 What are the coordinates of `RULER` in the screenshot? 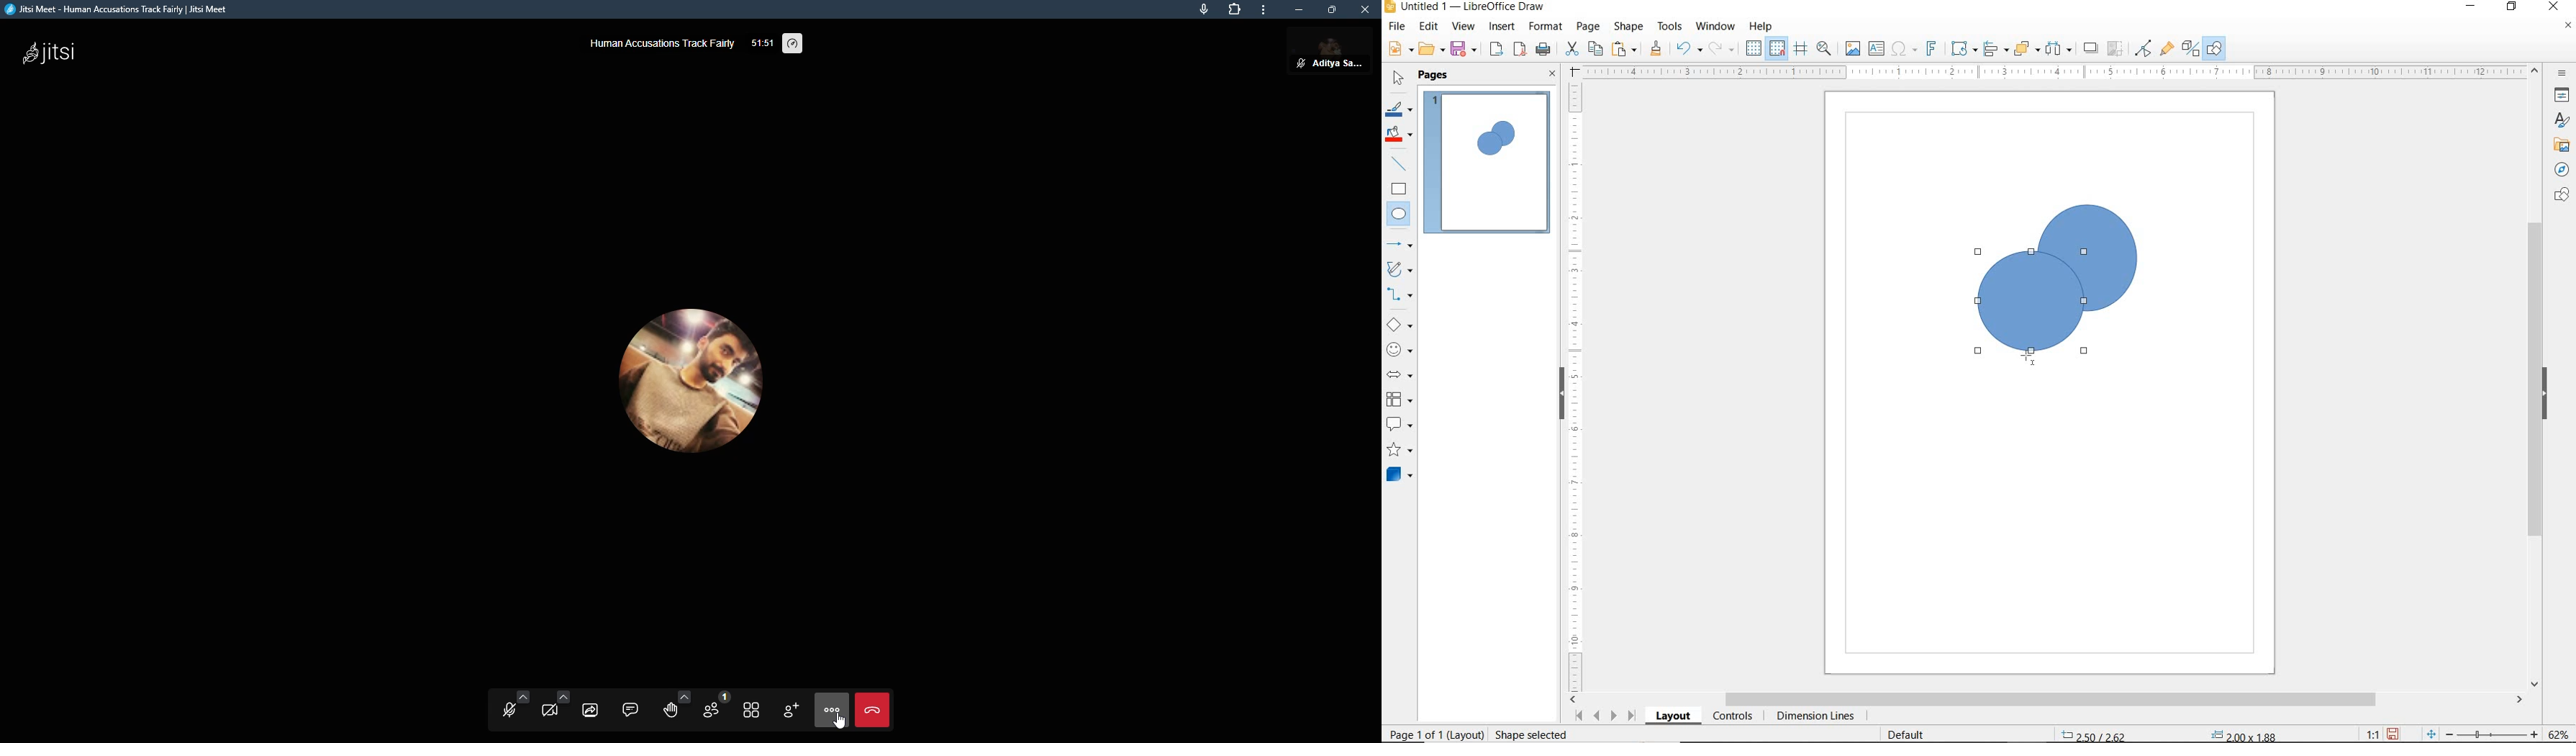 It's located at (1576, 385).